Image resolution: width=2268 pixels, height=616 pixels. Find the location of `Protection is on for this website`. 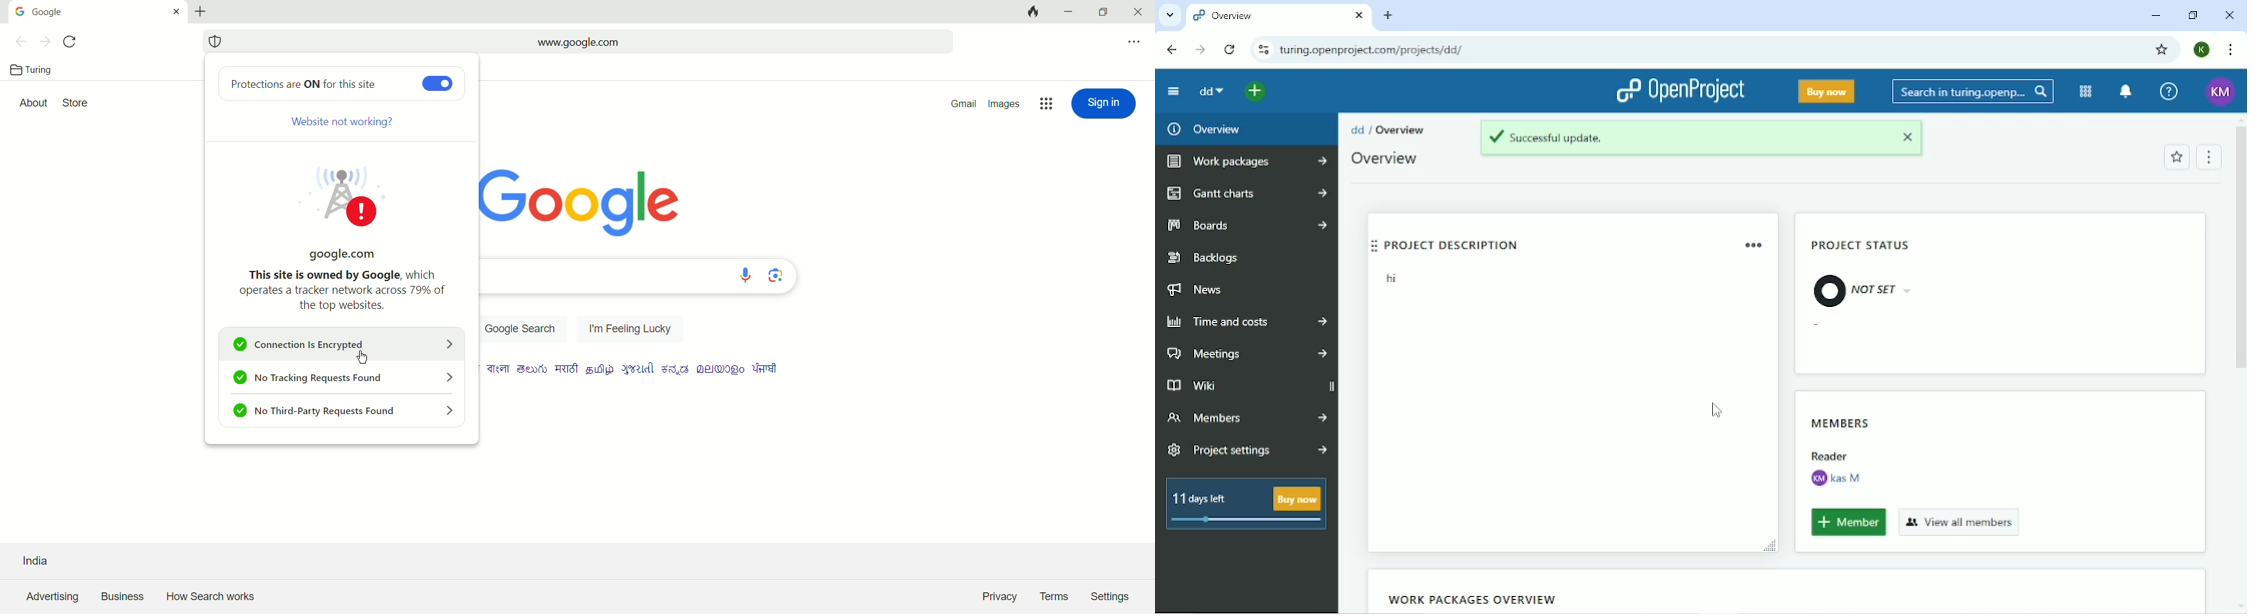

Protection is on for this website is located at coordinates (312, 82).